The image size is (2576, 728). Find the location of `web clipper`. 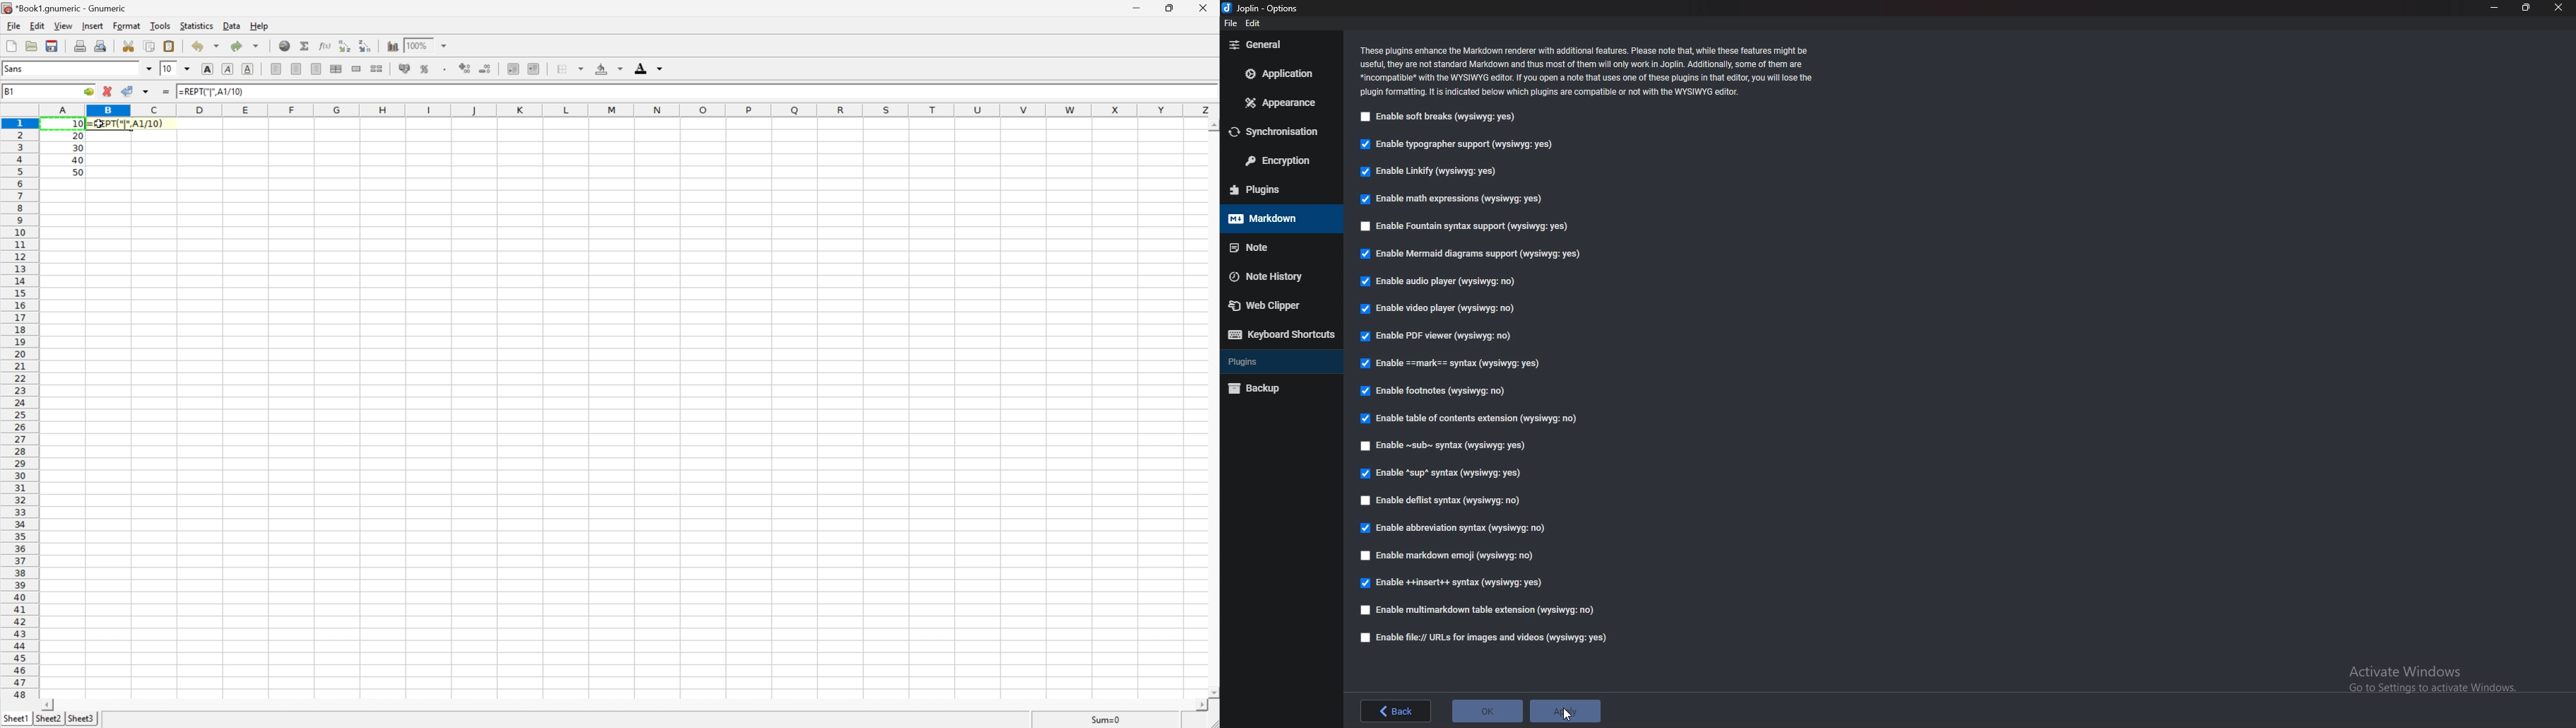

web clipper is located at coordinates (1278, 305).